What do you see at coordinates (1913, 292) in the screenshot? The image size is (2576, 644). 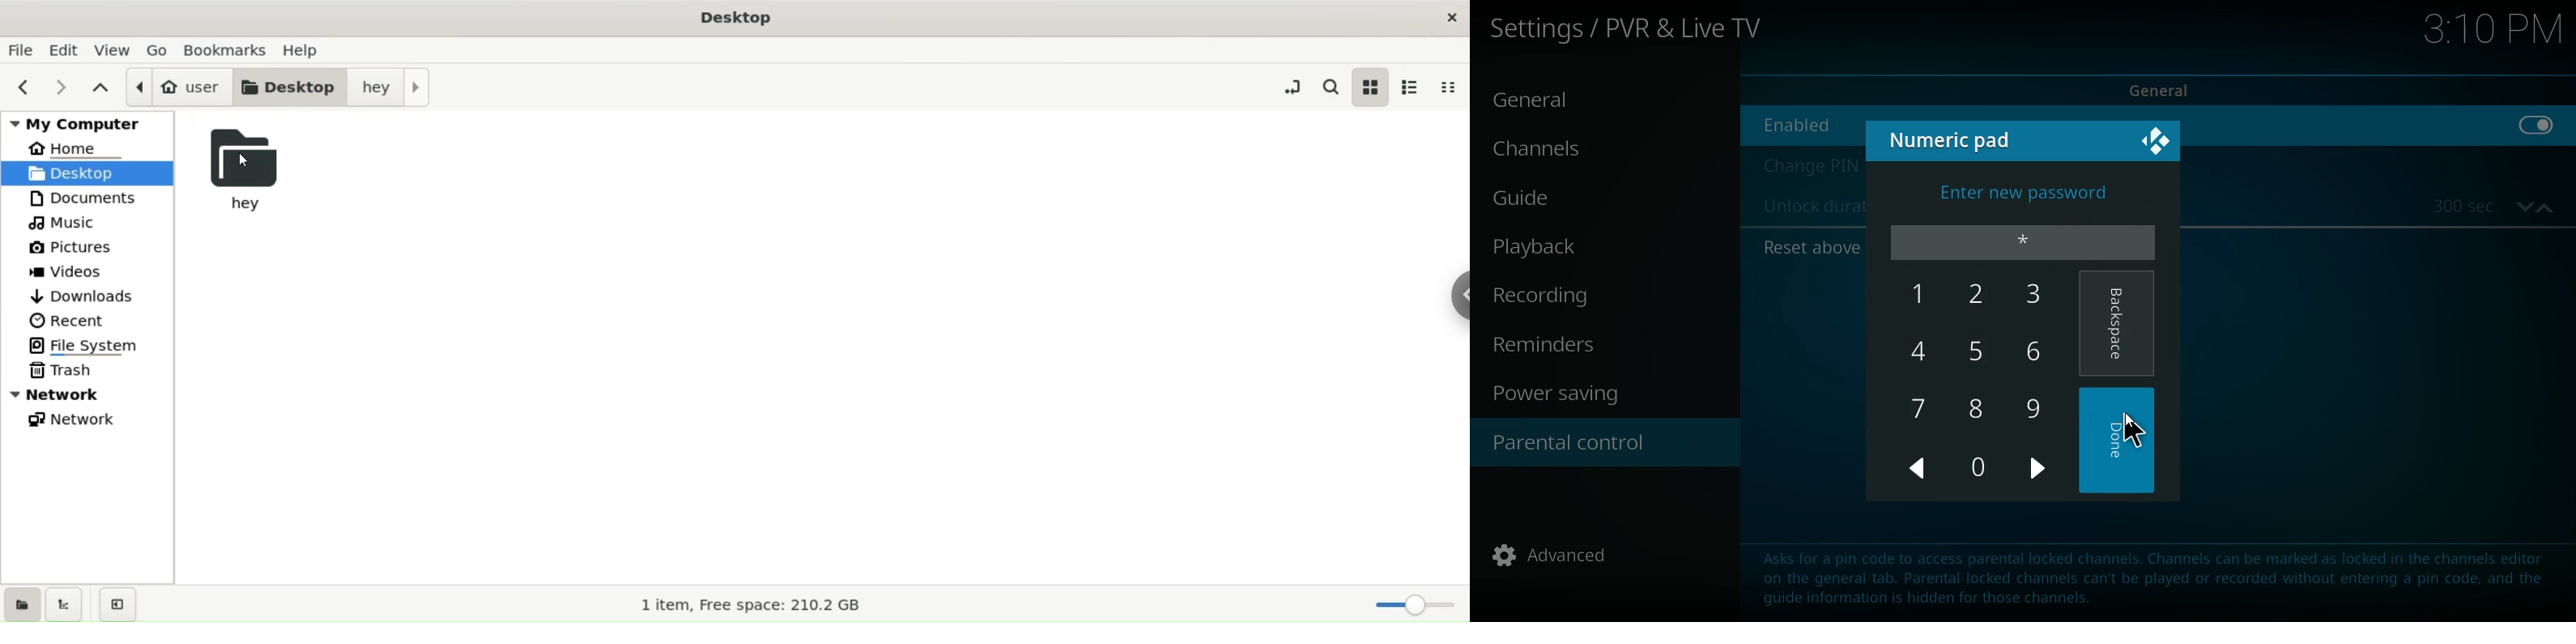 I see `1` at bounding box center [1913, 292].